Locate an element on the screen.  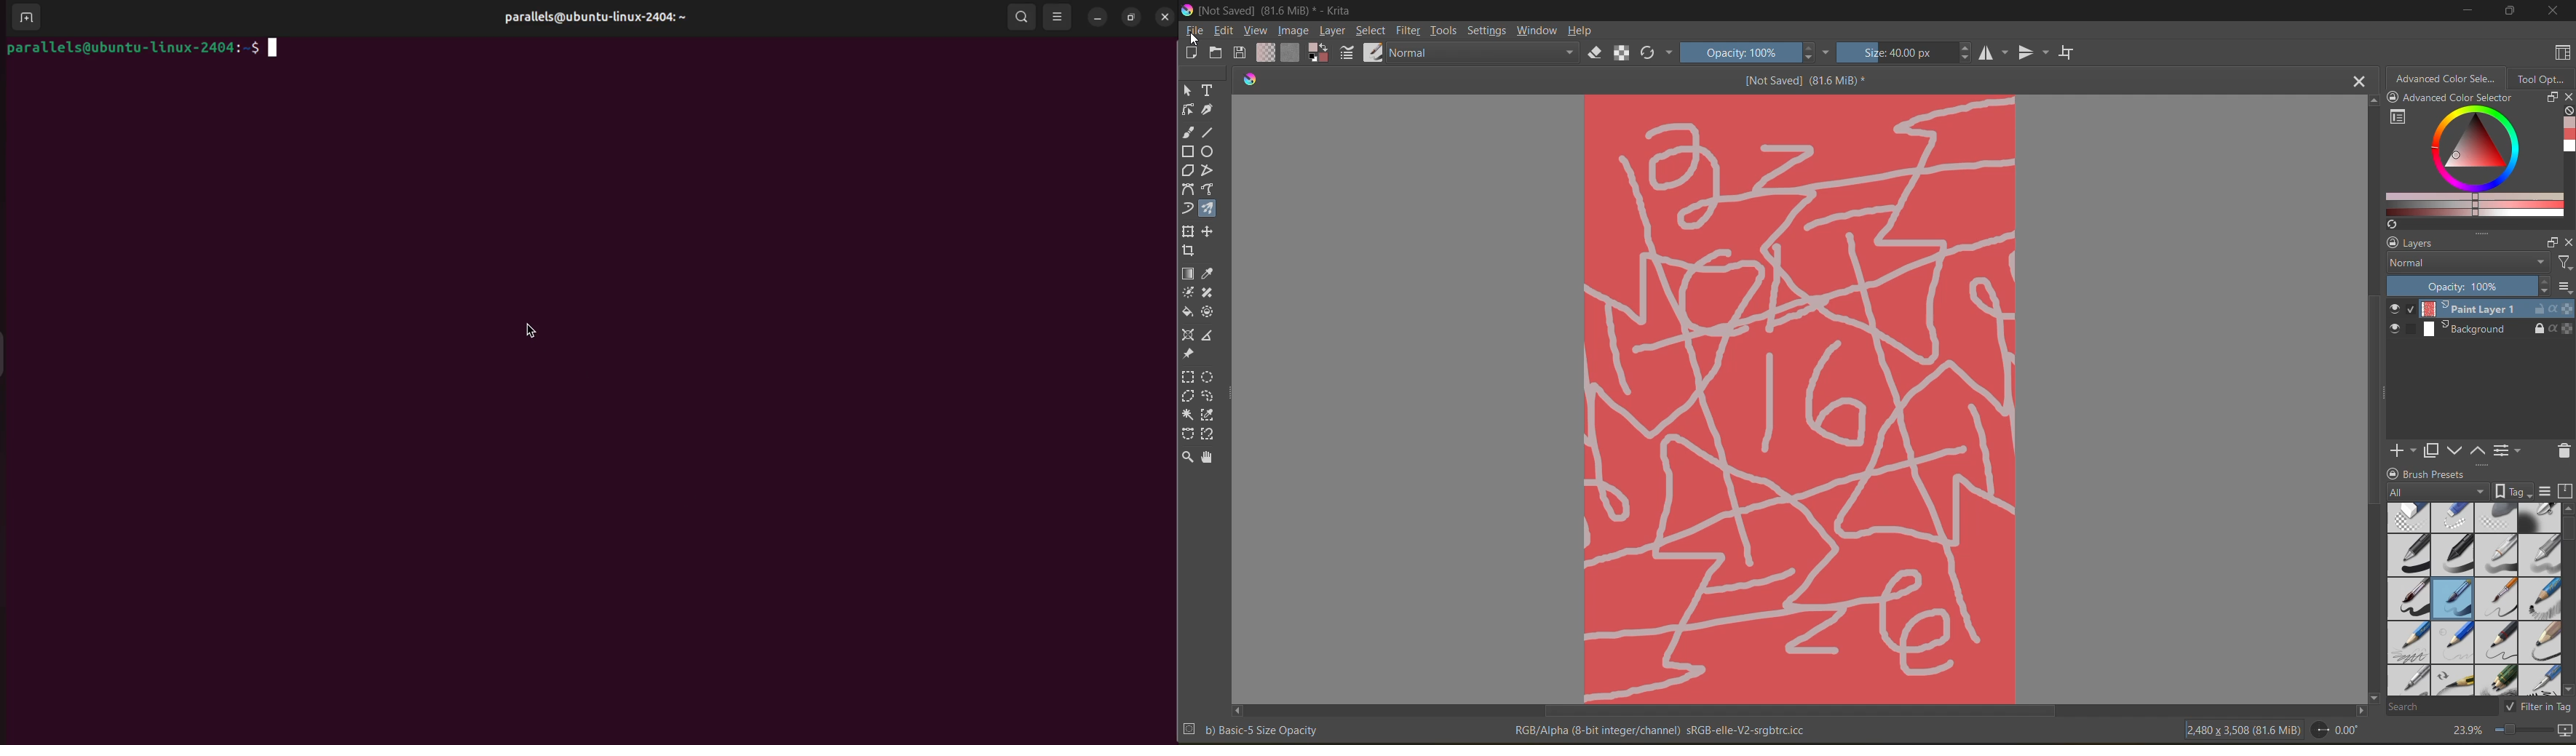
tool is located at coordinates (1189, 90).